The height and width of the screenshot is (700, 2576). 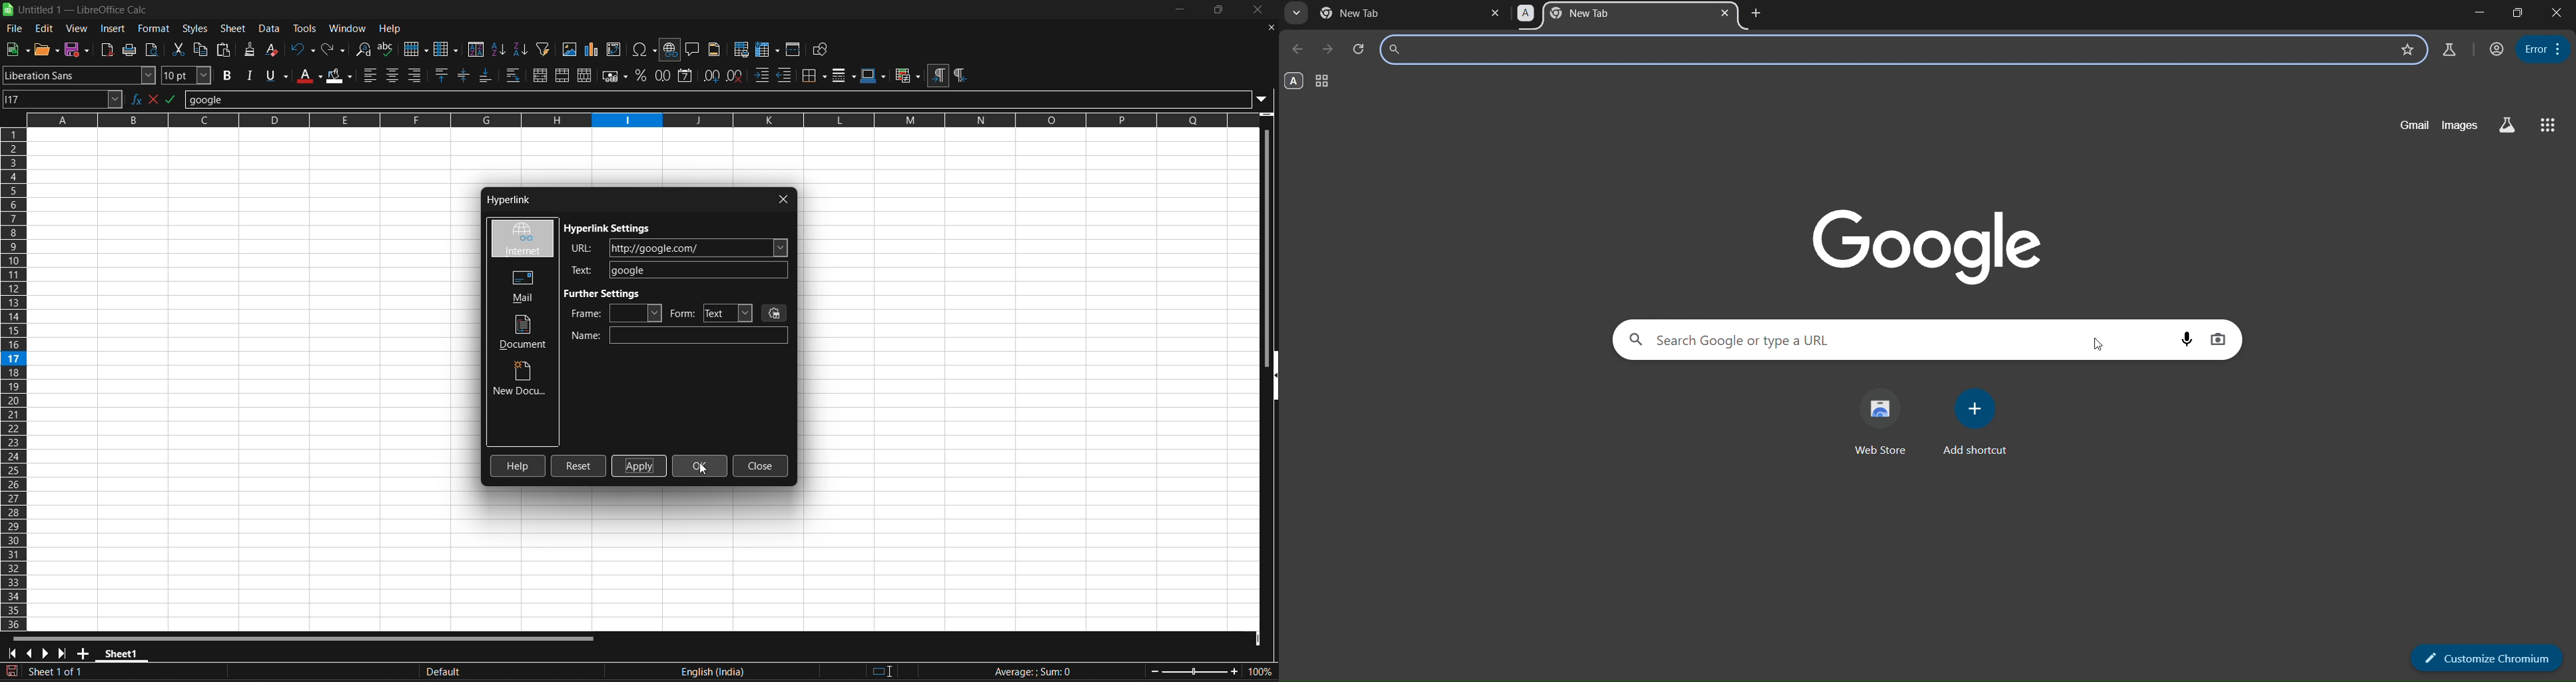 I want to click on hyperlink settings, so click(x=610, y=229).